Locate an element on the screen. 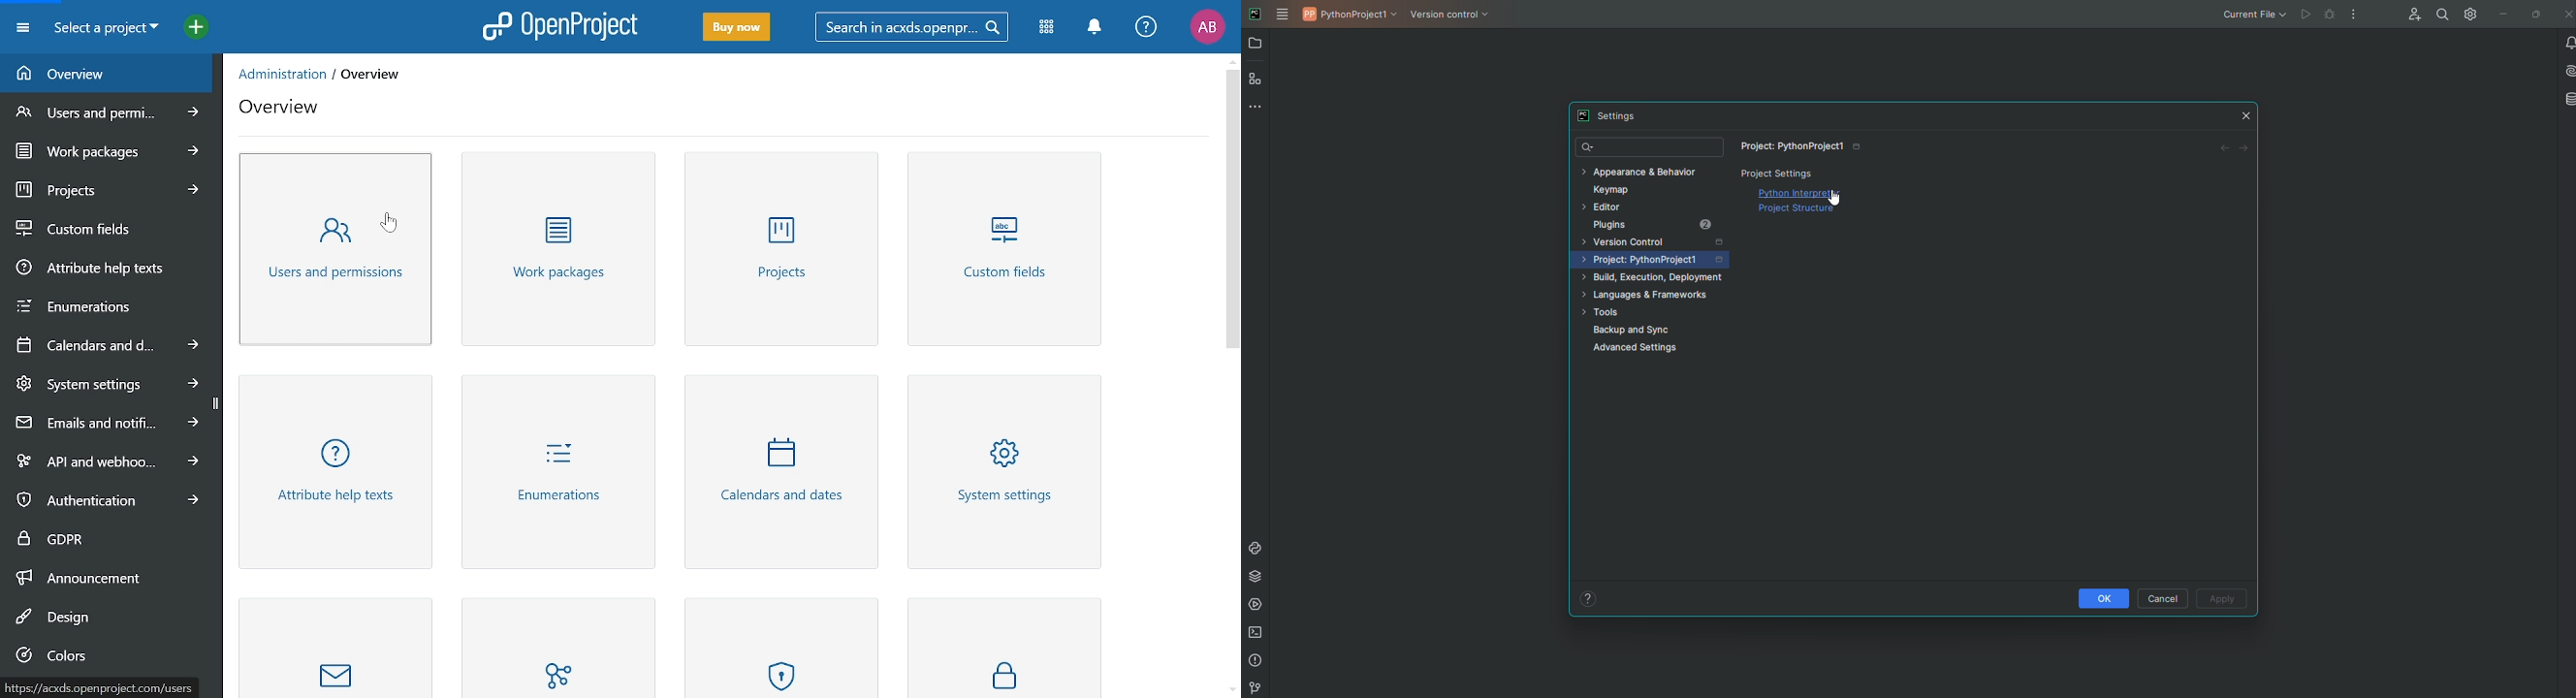 The height and width of the screenshot is (700, 2576). Backup and Sync is located at coordinates (1633, 330).